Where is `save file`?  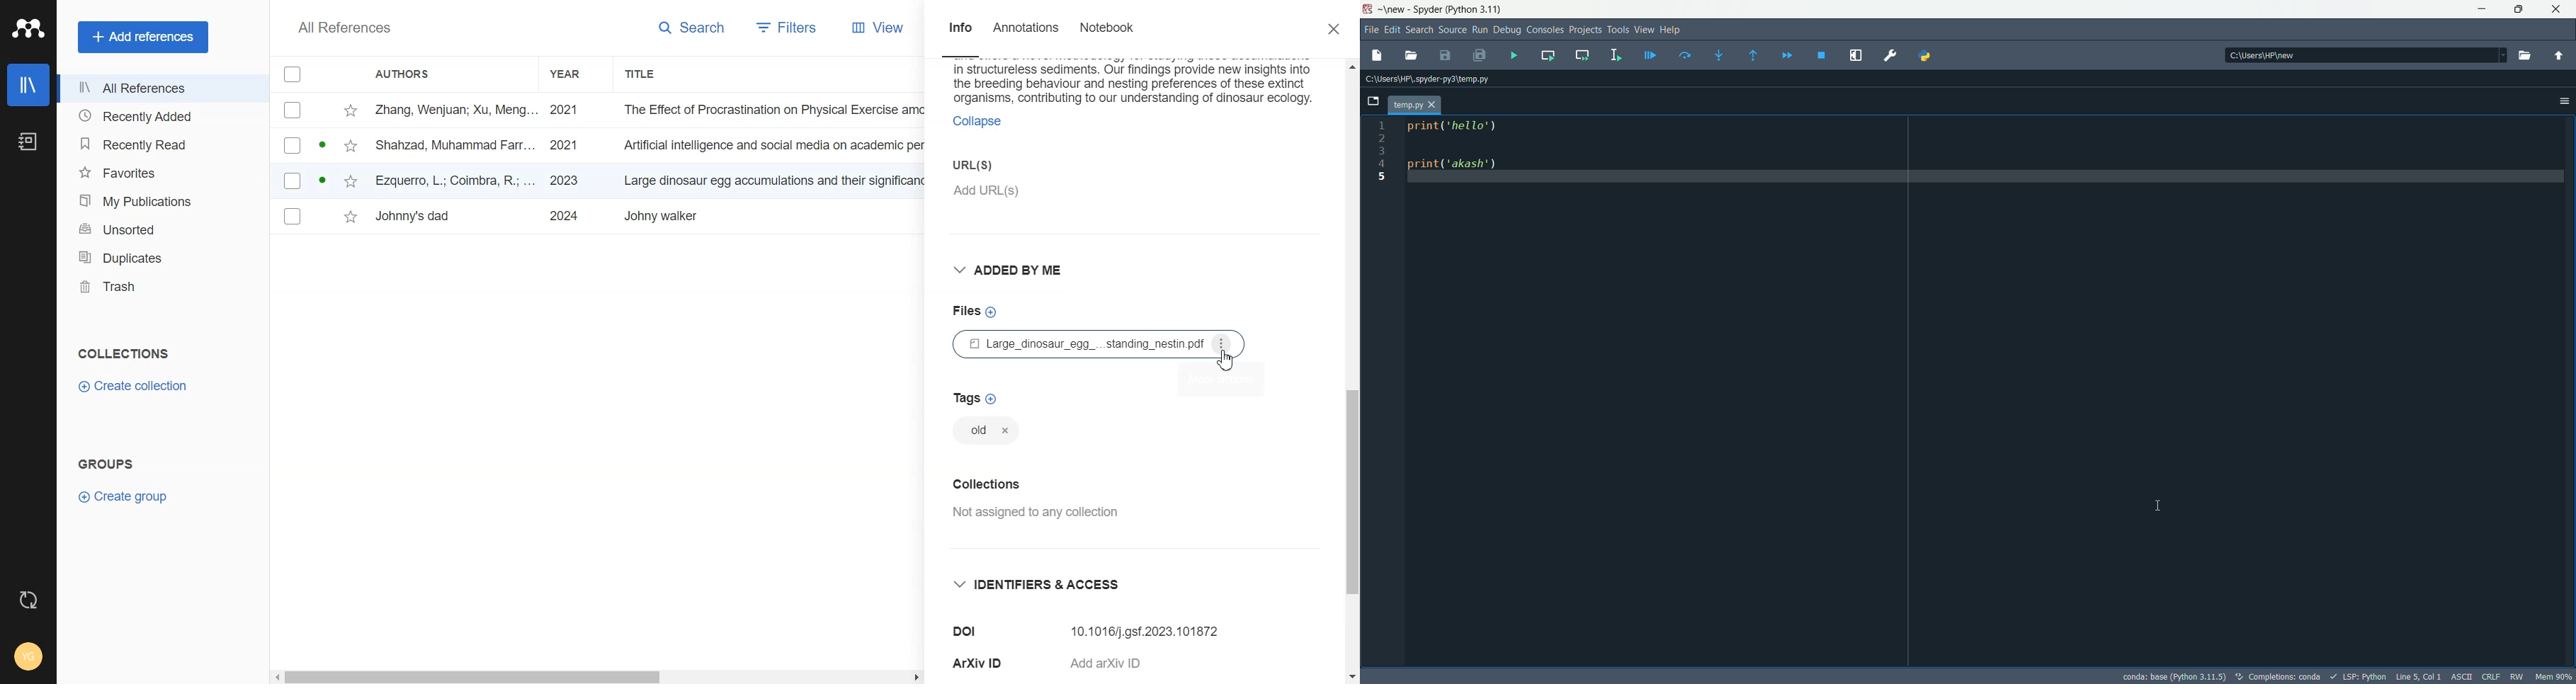
save file is located at coordinates (1444, 56).